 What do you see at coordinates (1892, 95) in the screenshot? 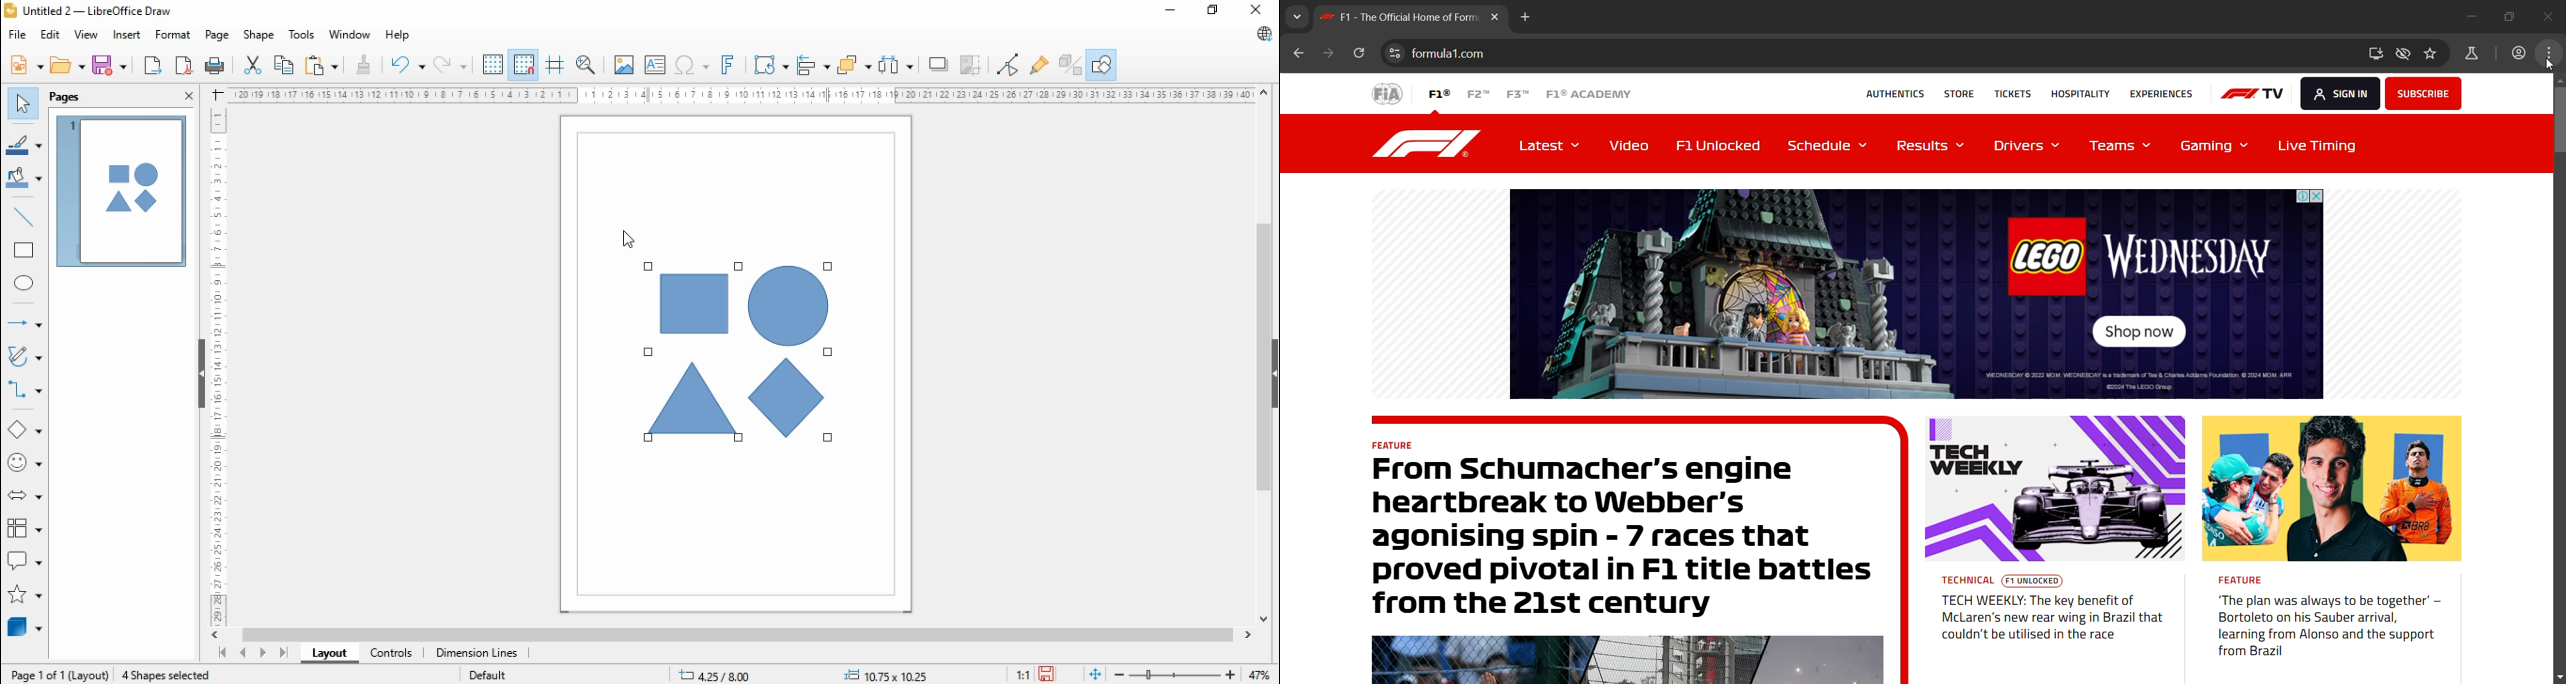
I see `AUTHENTICS` at bounding box center [1892, 95].